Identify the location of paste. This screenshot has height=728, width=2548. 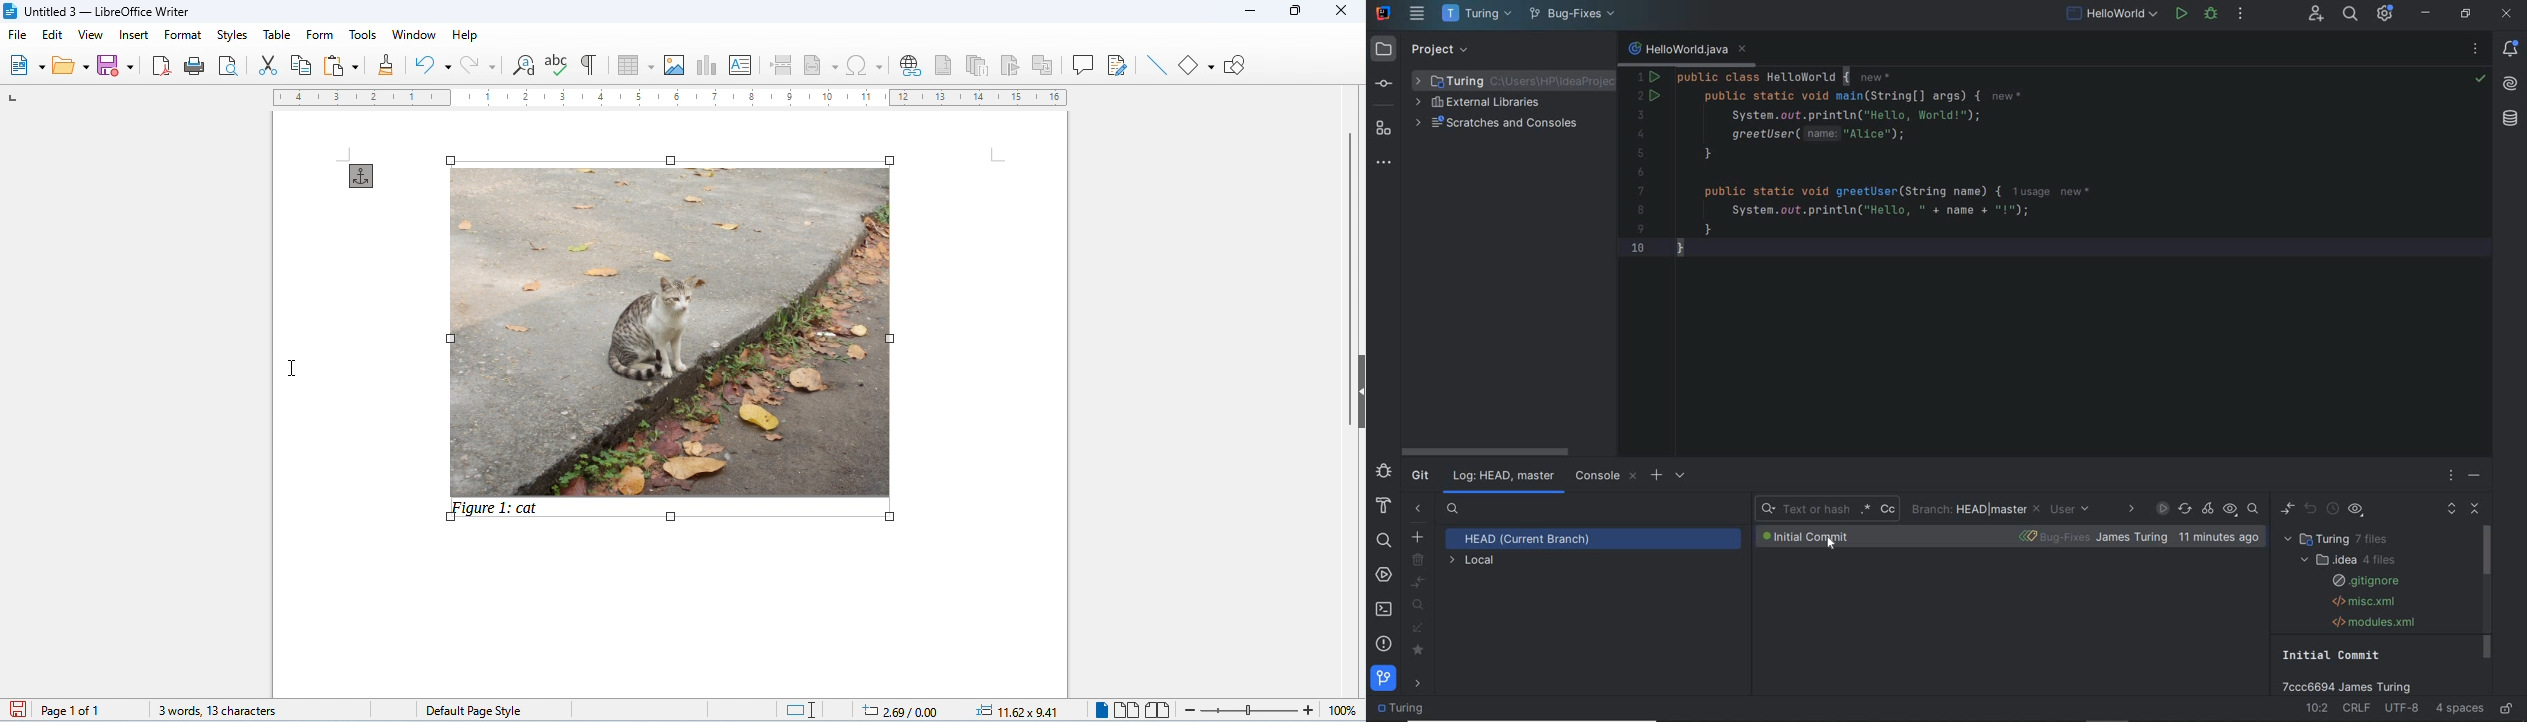
(341, 65).